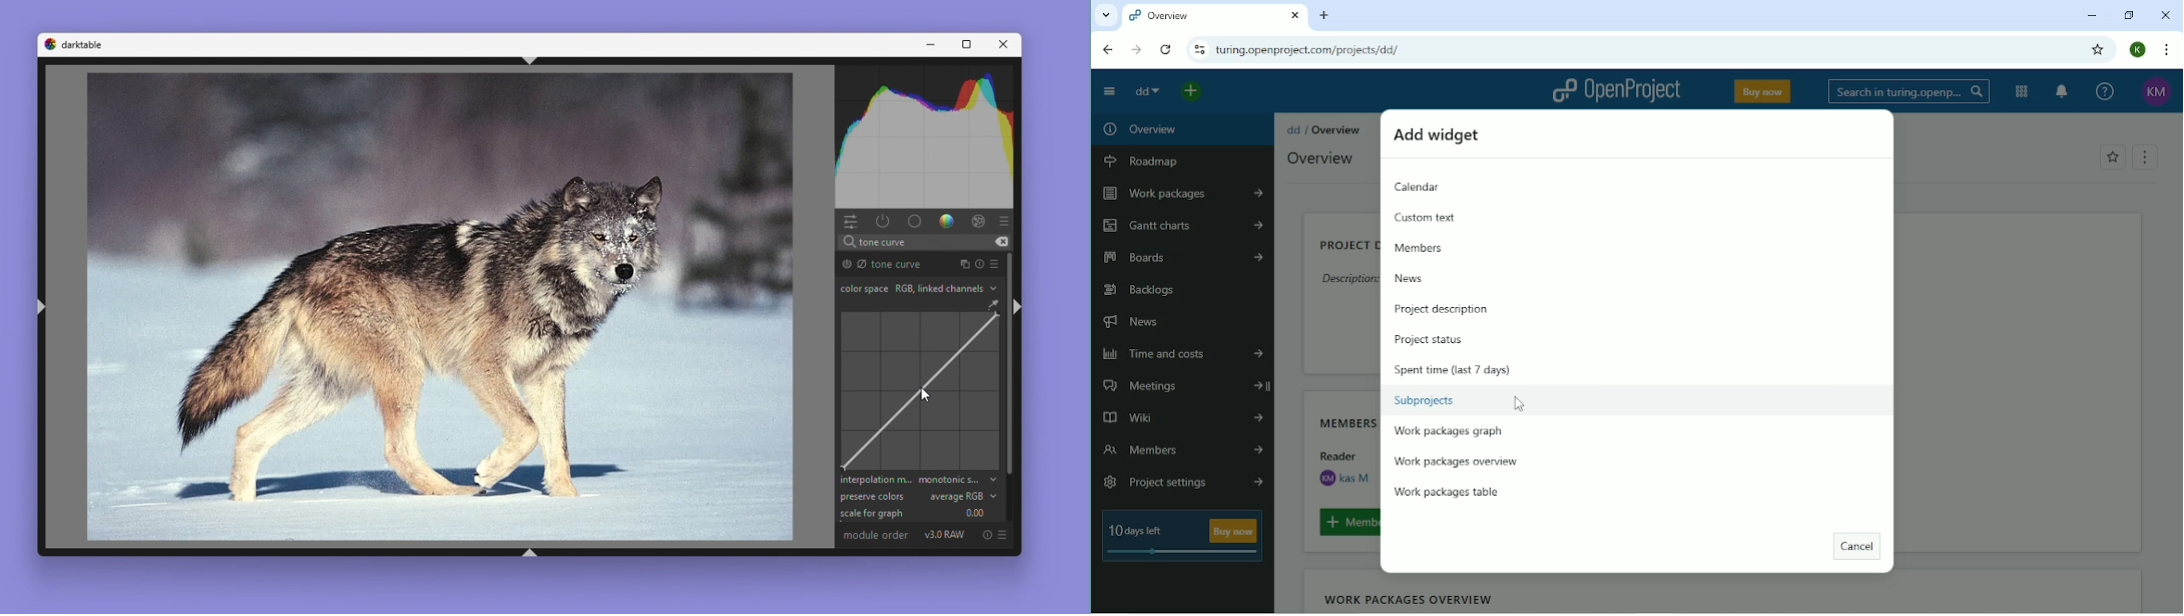 Image resolution: width=2184 pixels, height=616 pixels. Describe the element at coordinates (1200, 49) in the screenshot. I see `View site information` at that location.